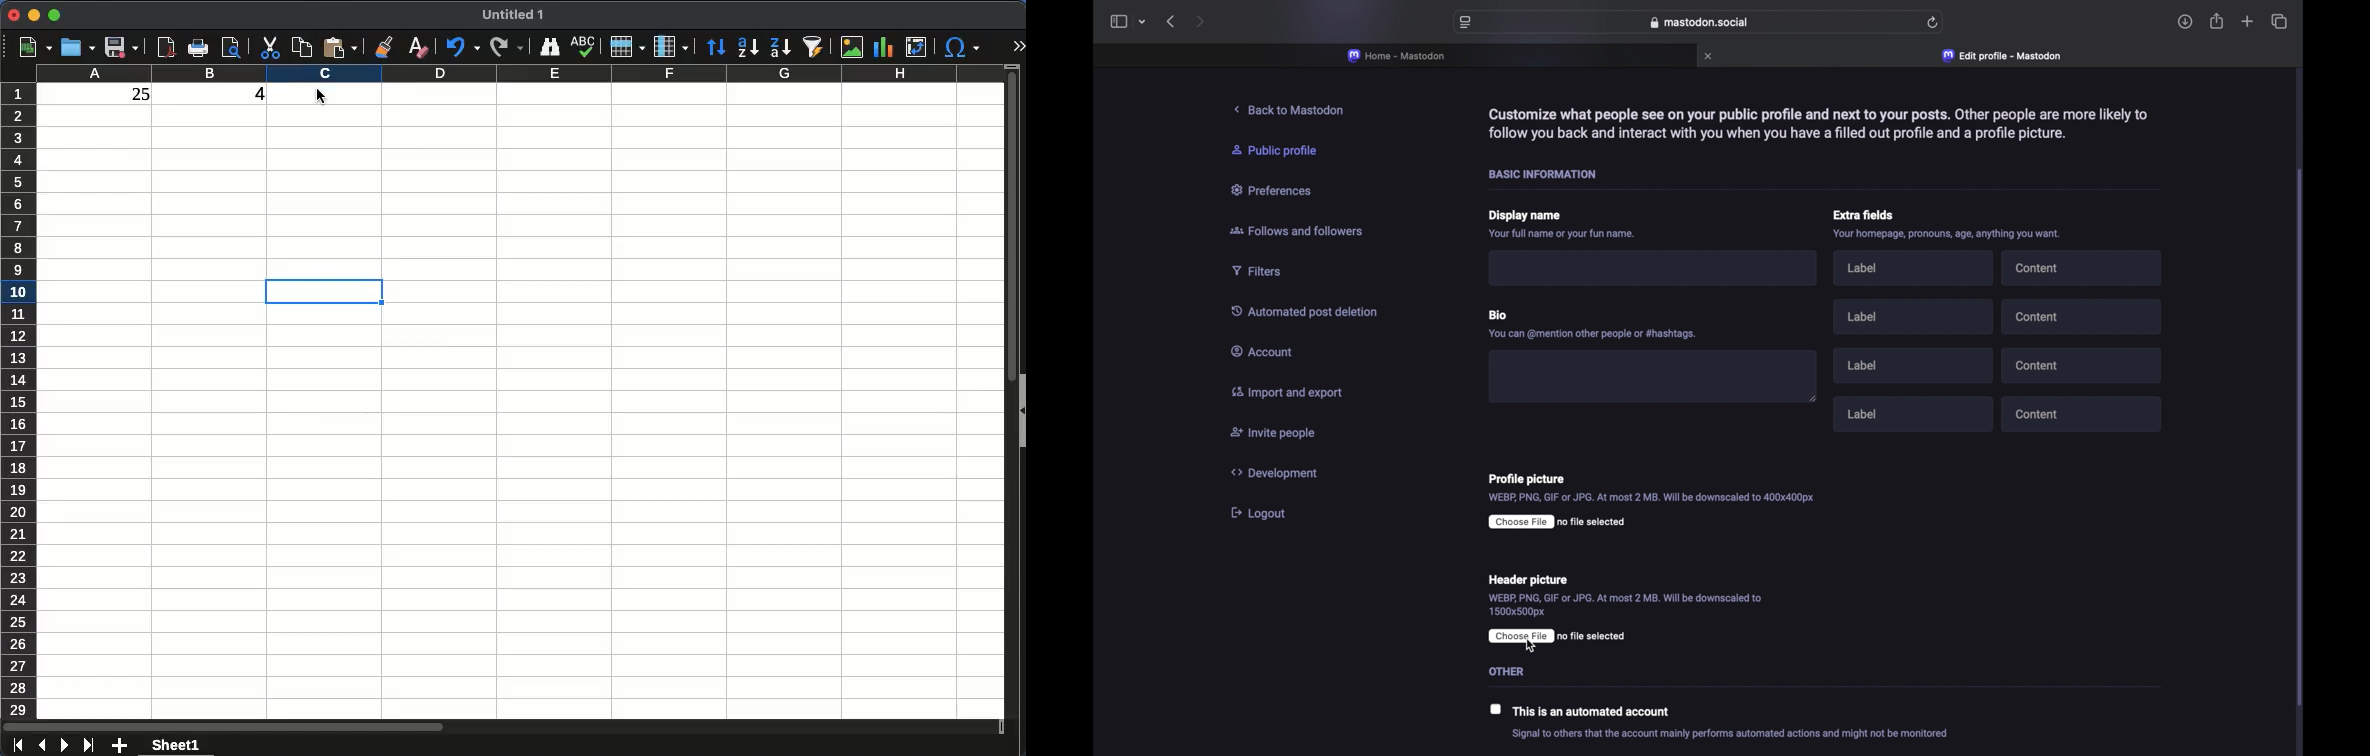 This screenshot has width=2380, height=756. What do you see at coordinates (15, 14) in the screenshot?
I see `close` at bounding box center [15, 14].